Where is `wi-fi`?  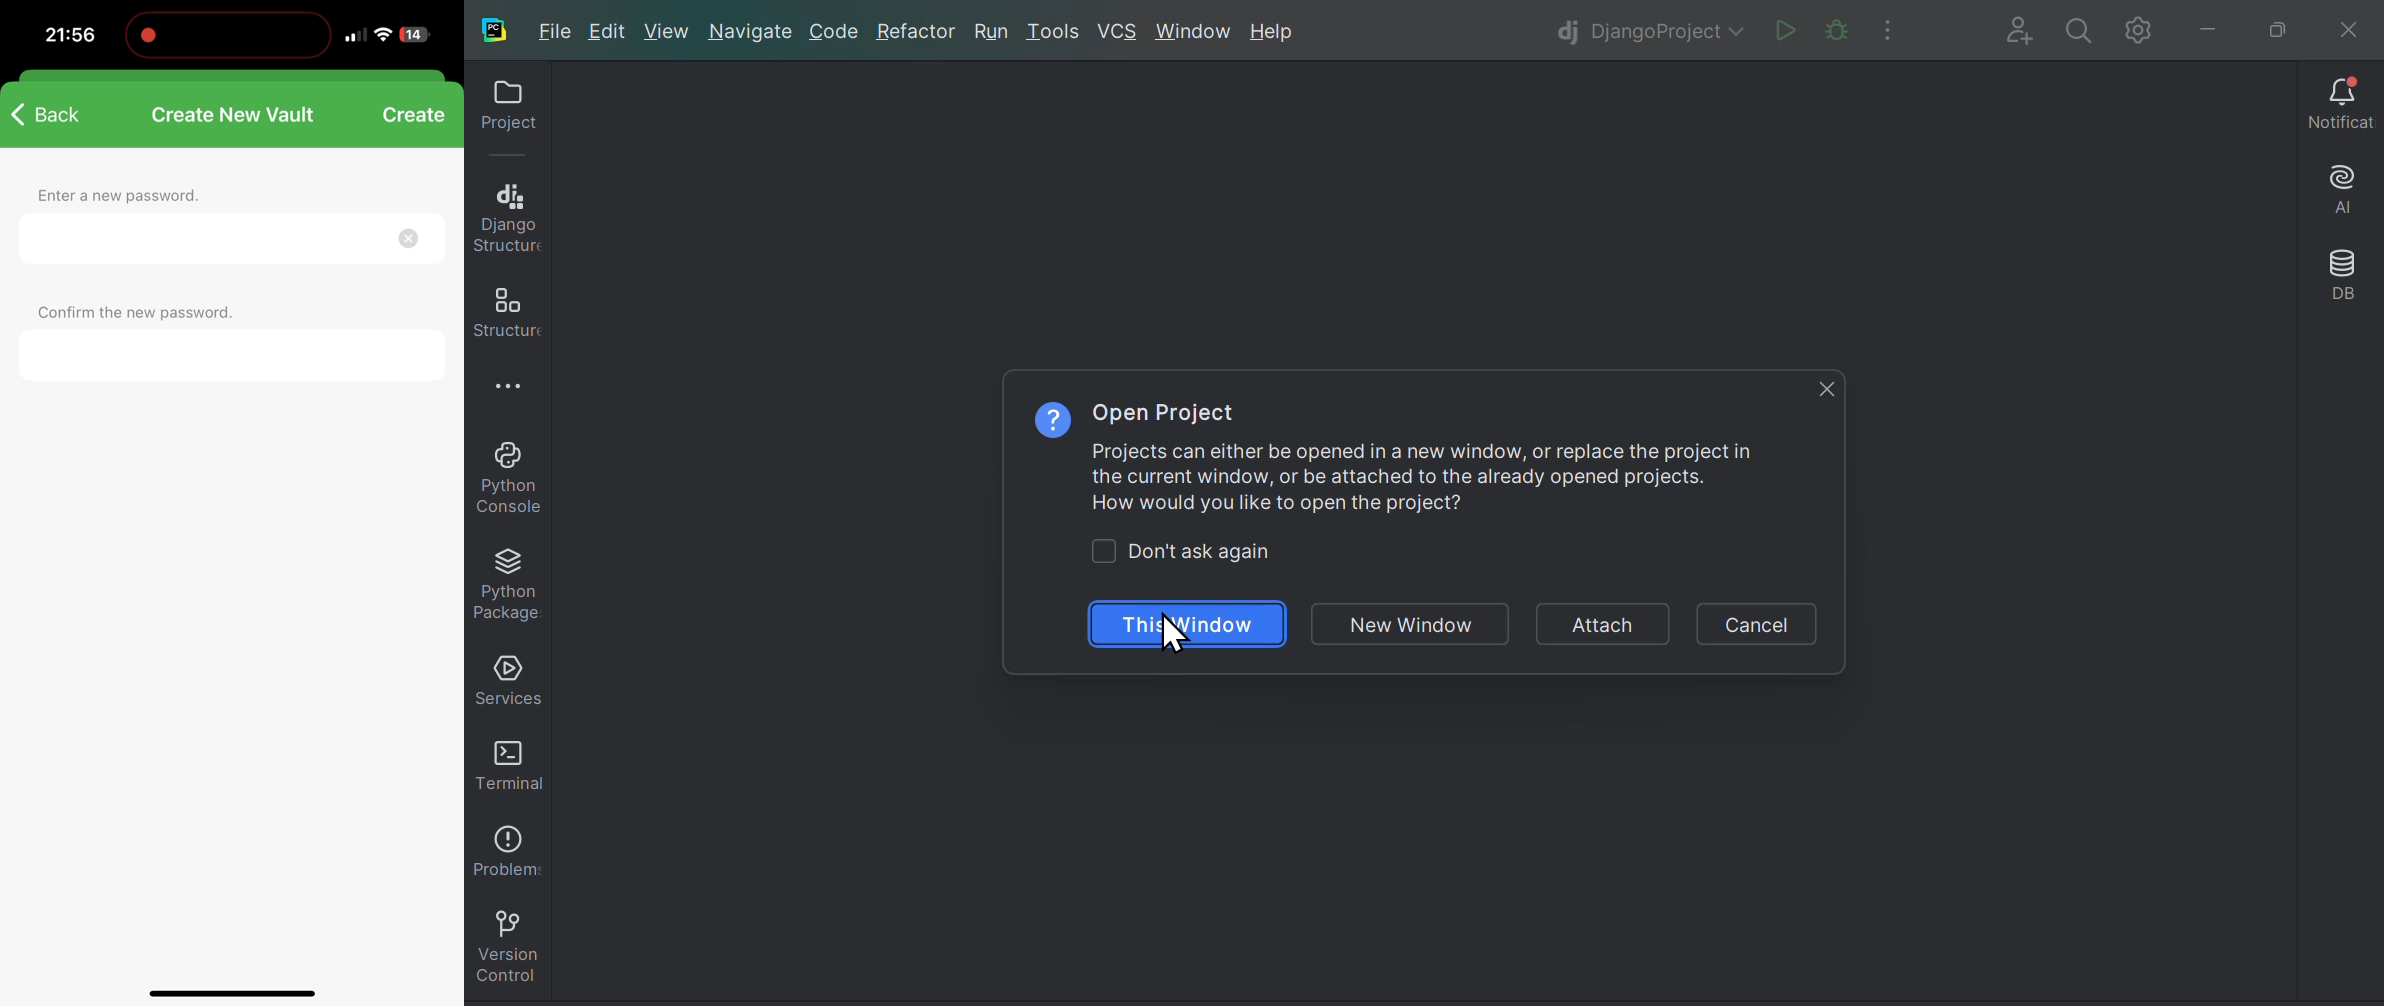 wi-fi is located at coordinates (384, 39).